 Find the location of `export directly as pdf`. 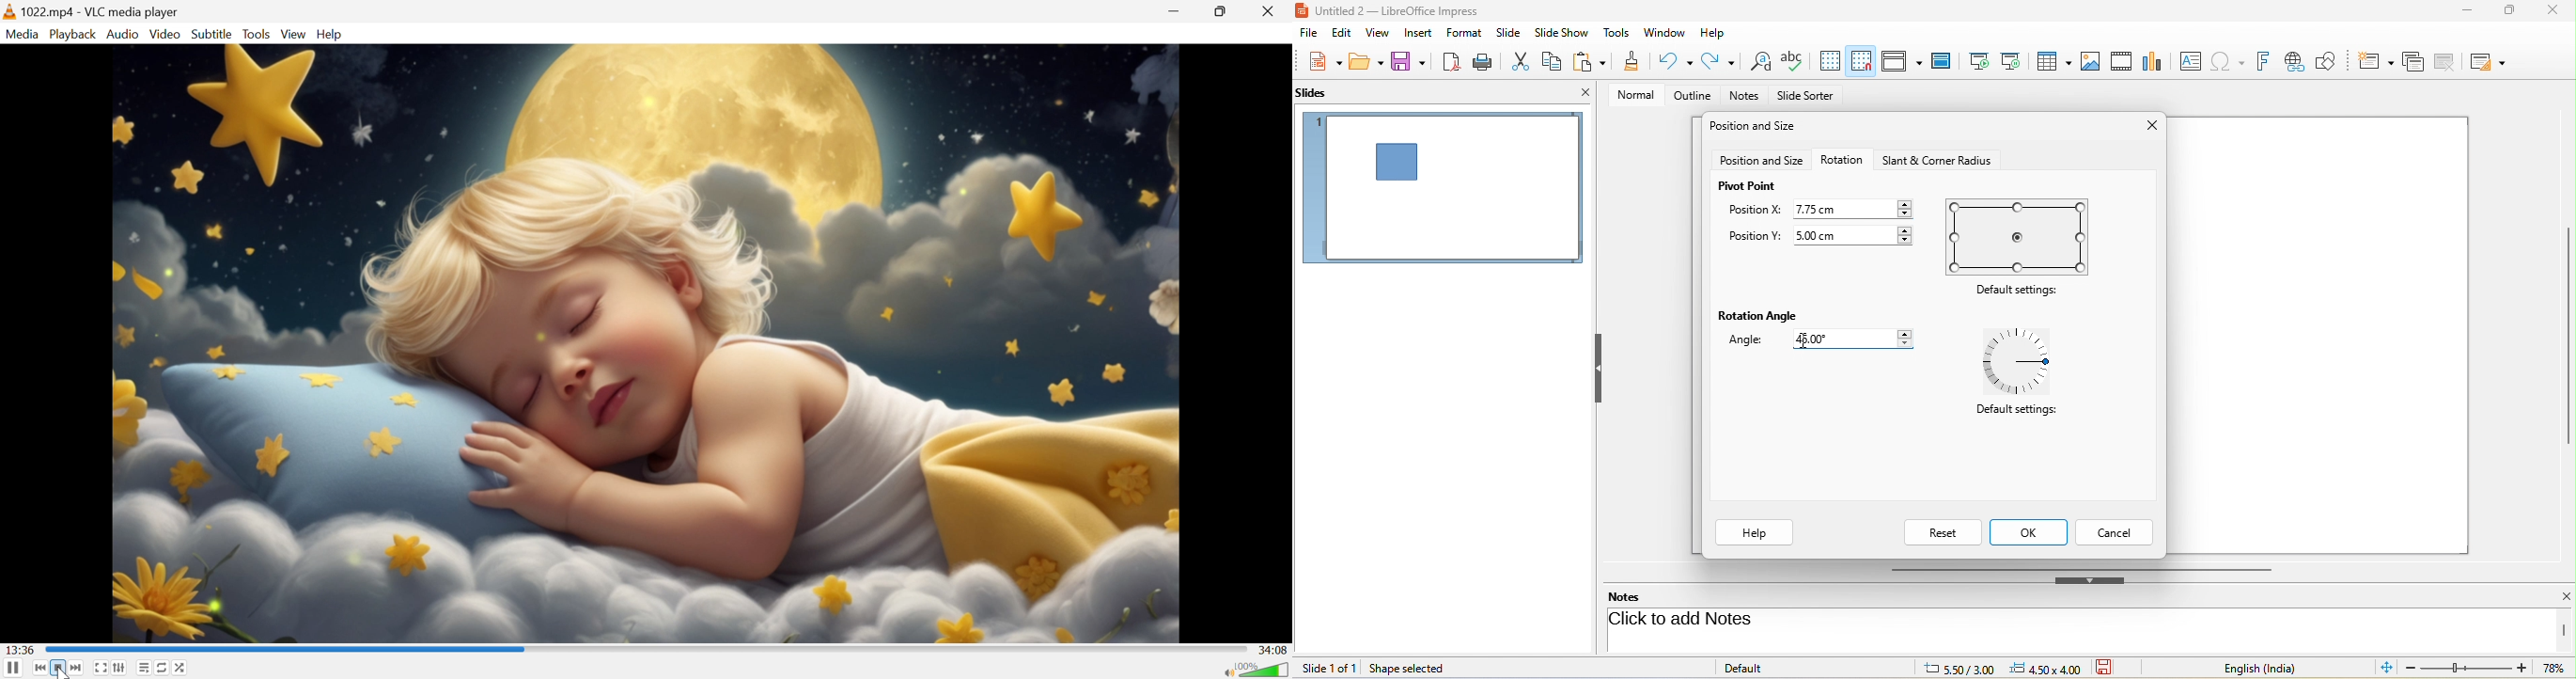

export directly as pdf is located at coordinates (1453, 62).